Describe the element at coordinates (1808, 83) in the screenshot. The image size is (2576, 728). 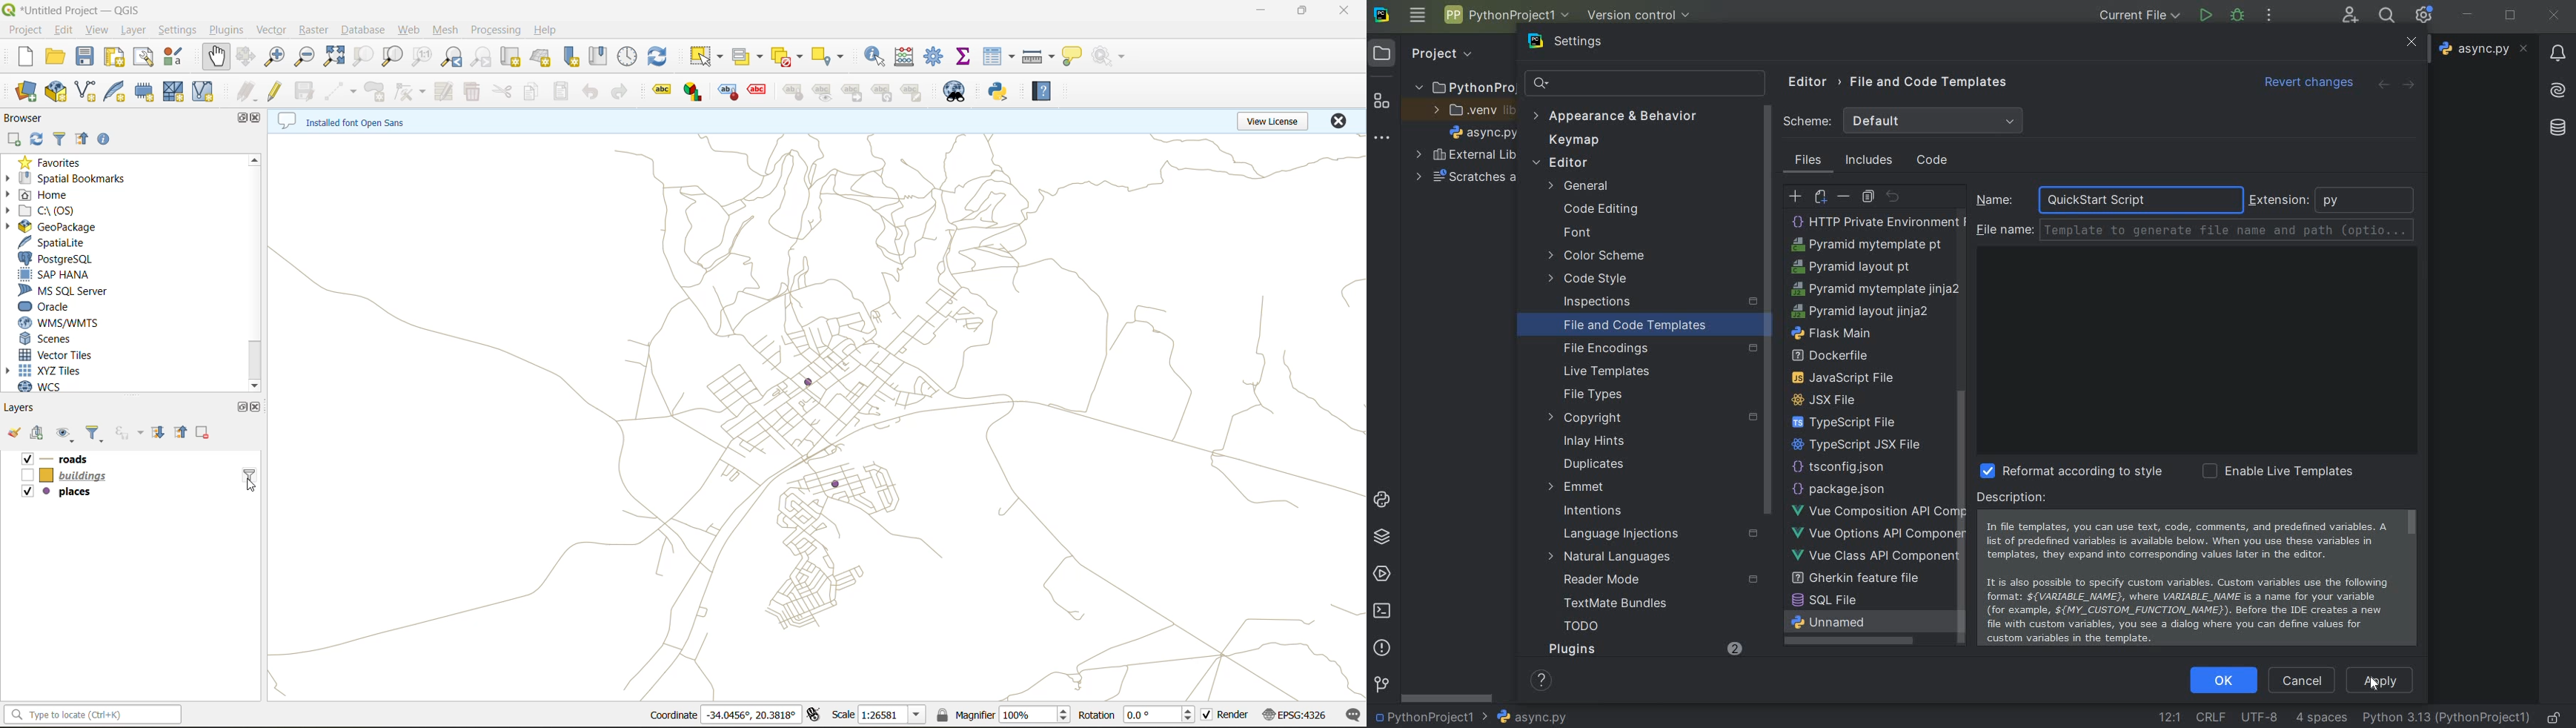
I see `editor` at that location.